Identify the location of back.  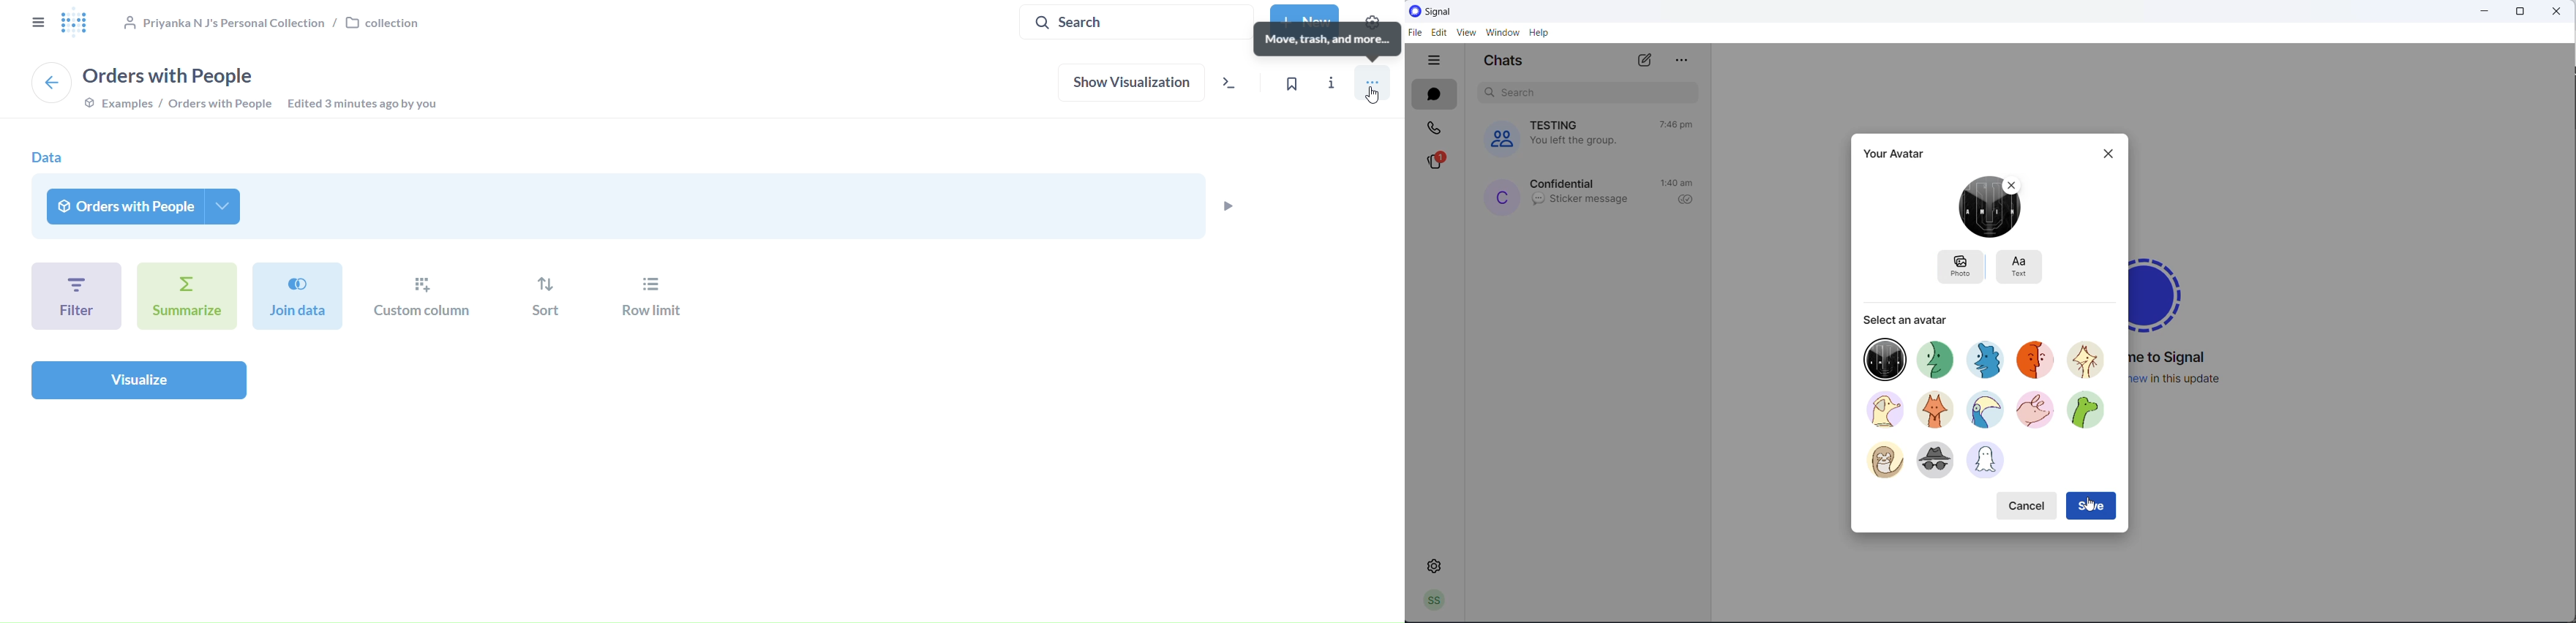
(50, 83).